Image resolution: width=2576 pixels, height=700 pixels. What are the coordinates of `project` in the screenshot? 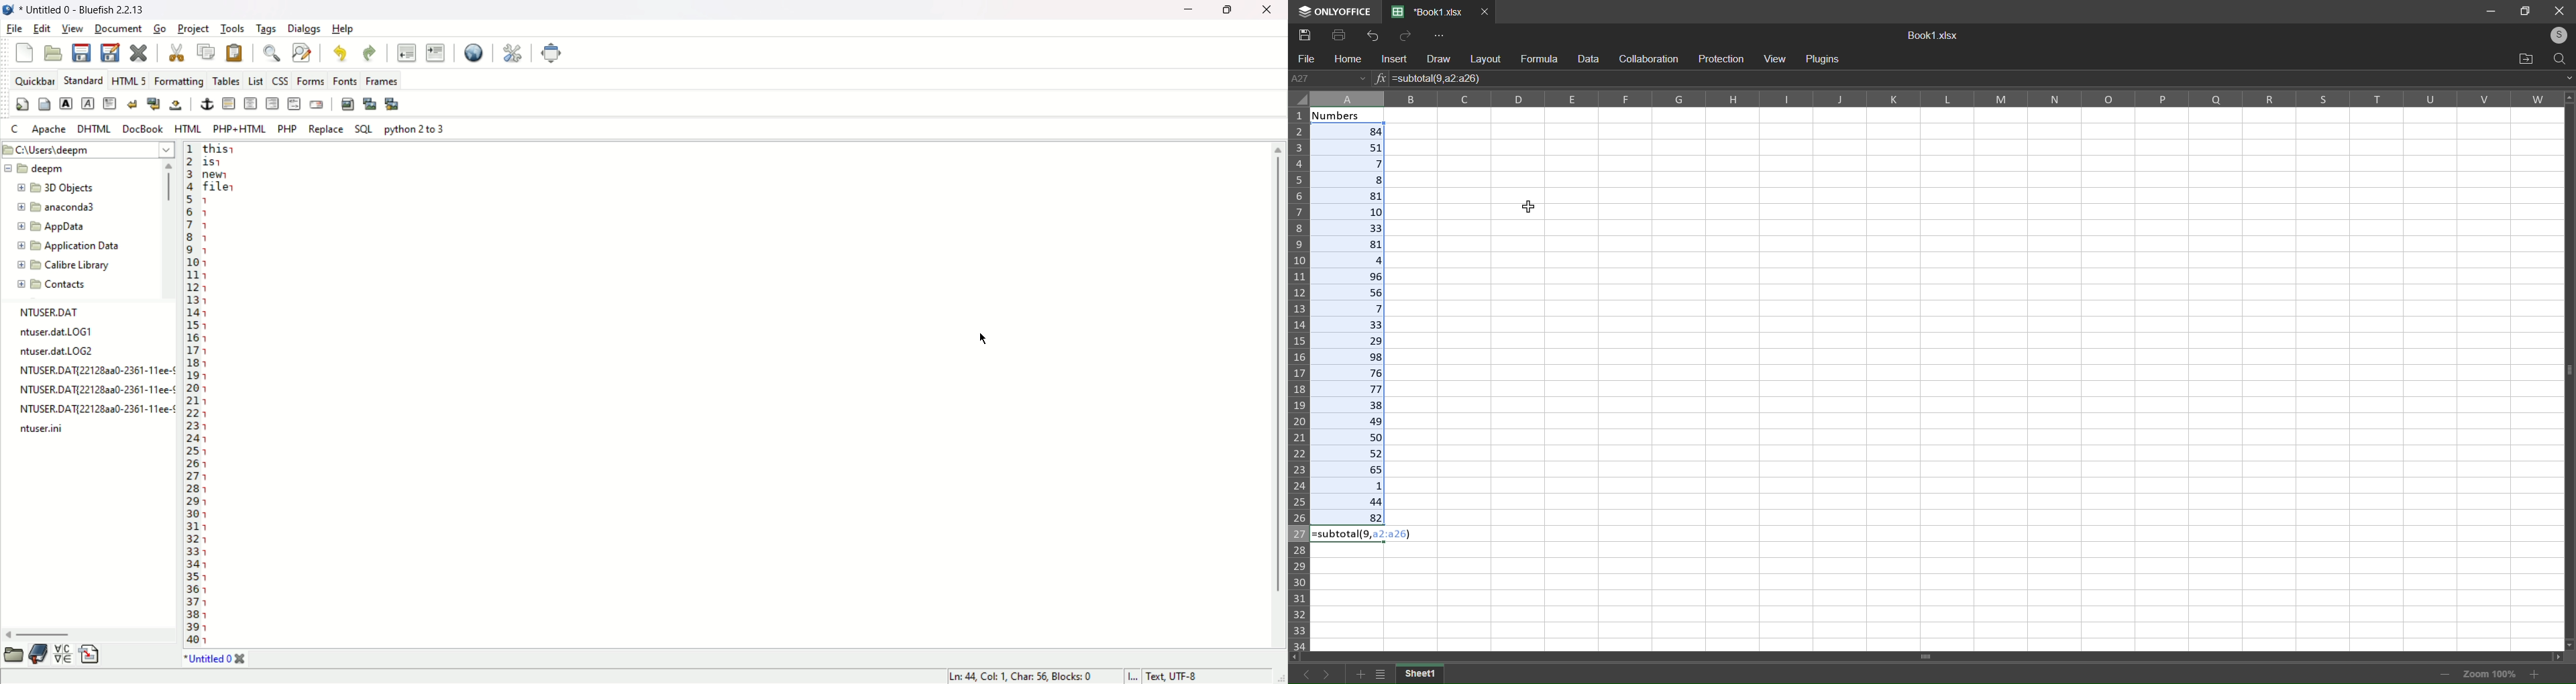 It's located at (195, 30).